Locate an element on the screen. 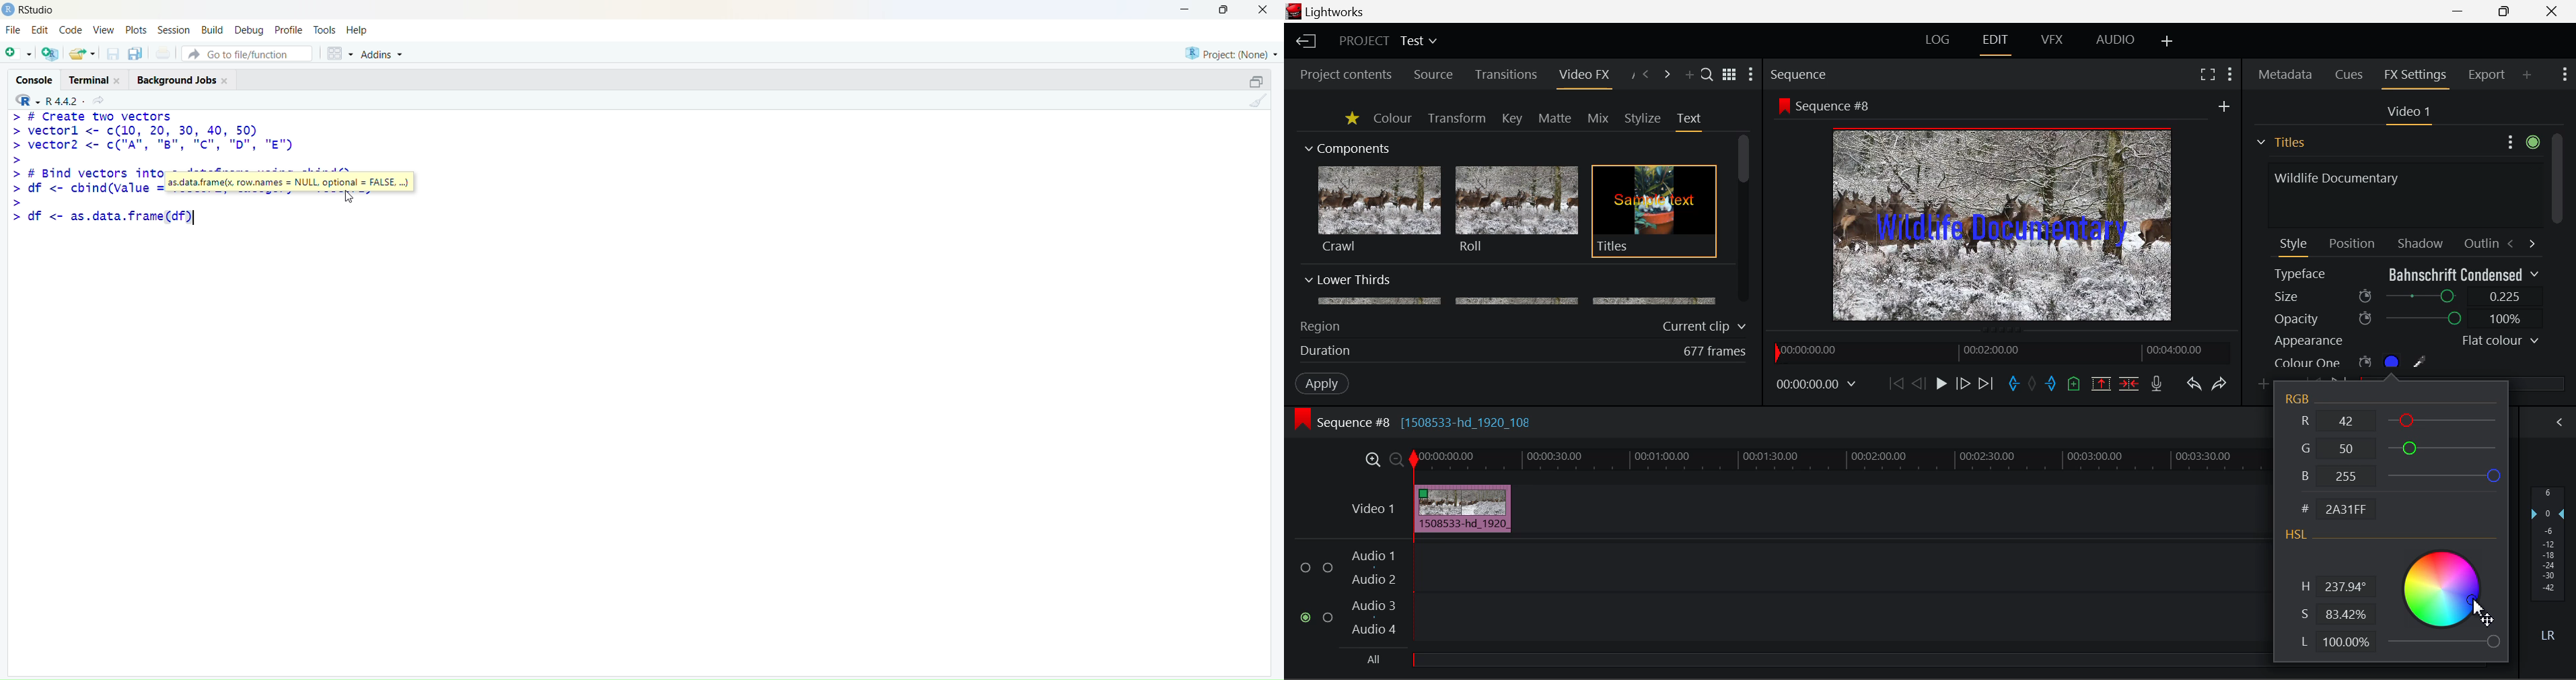 This screenshot has width=2576, height=700. Transform is located at coordinates (1458, 119).